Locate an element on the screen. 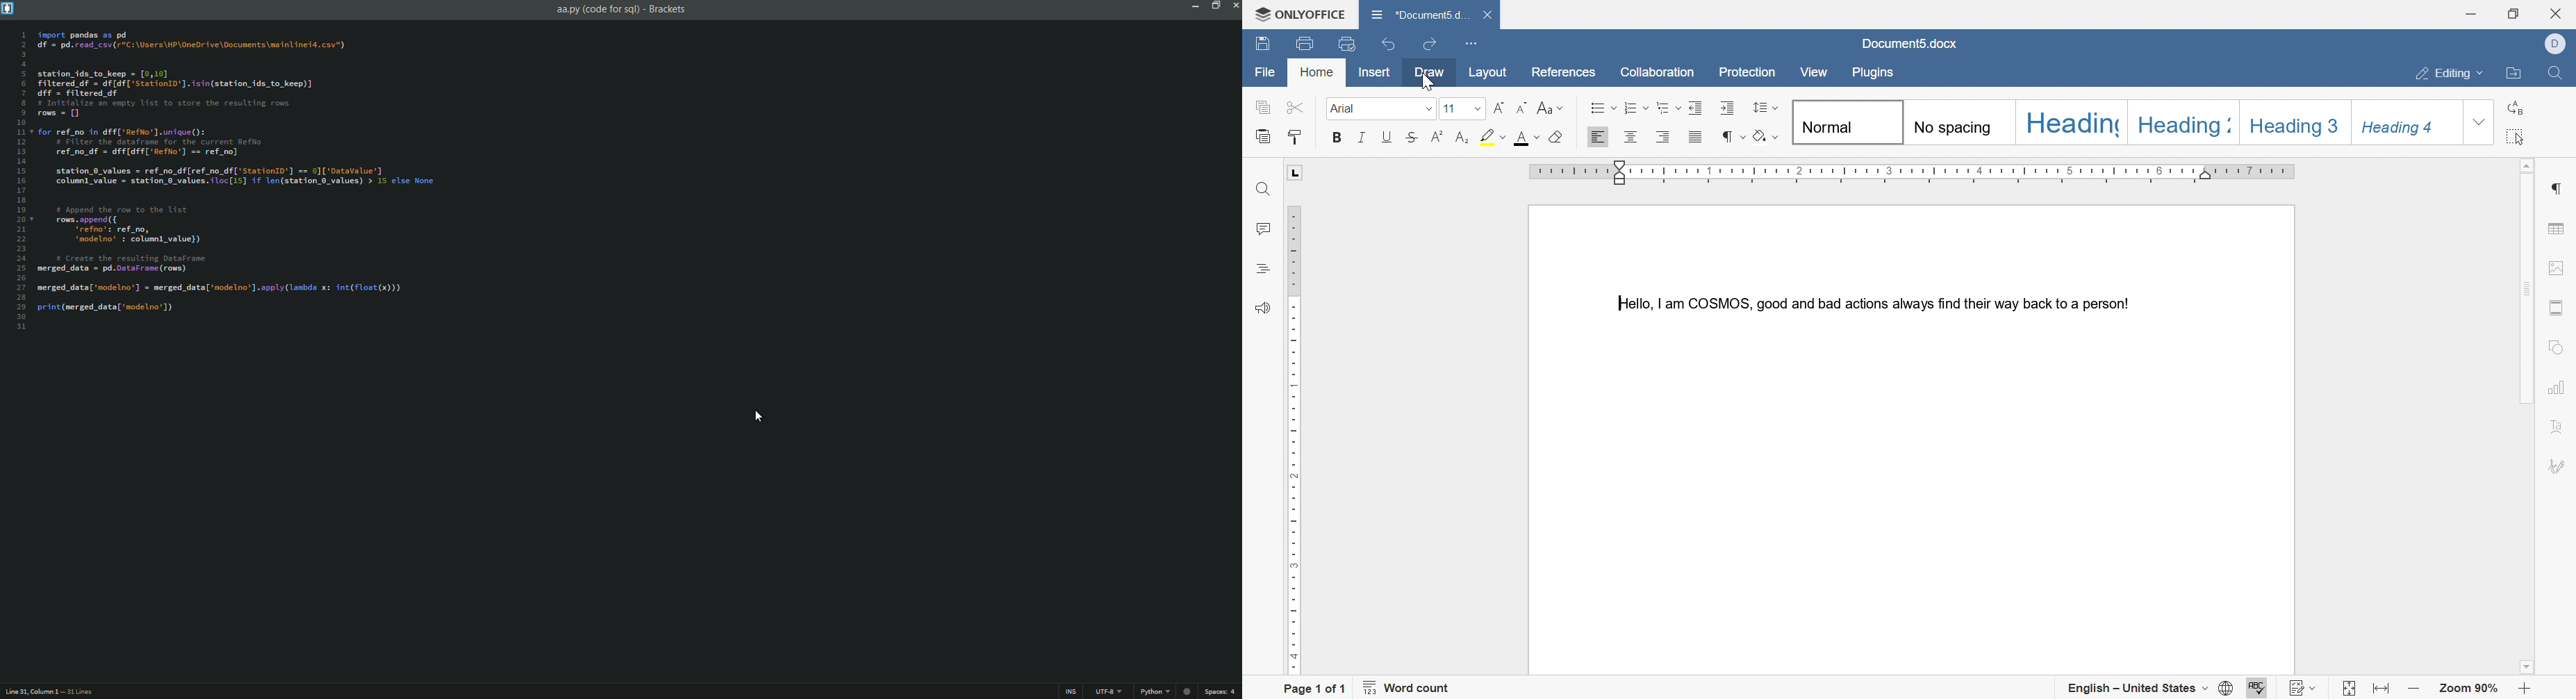 This screenshot has height=700, width=2576. find is located at coordinates (2553, 76).